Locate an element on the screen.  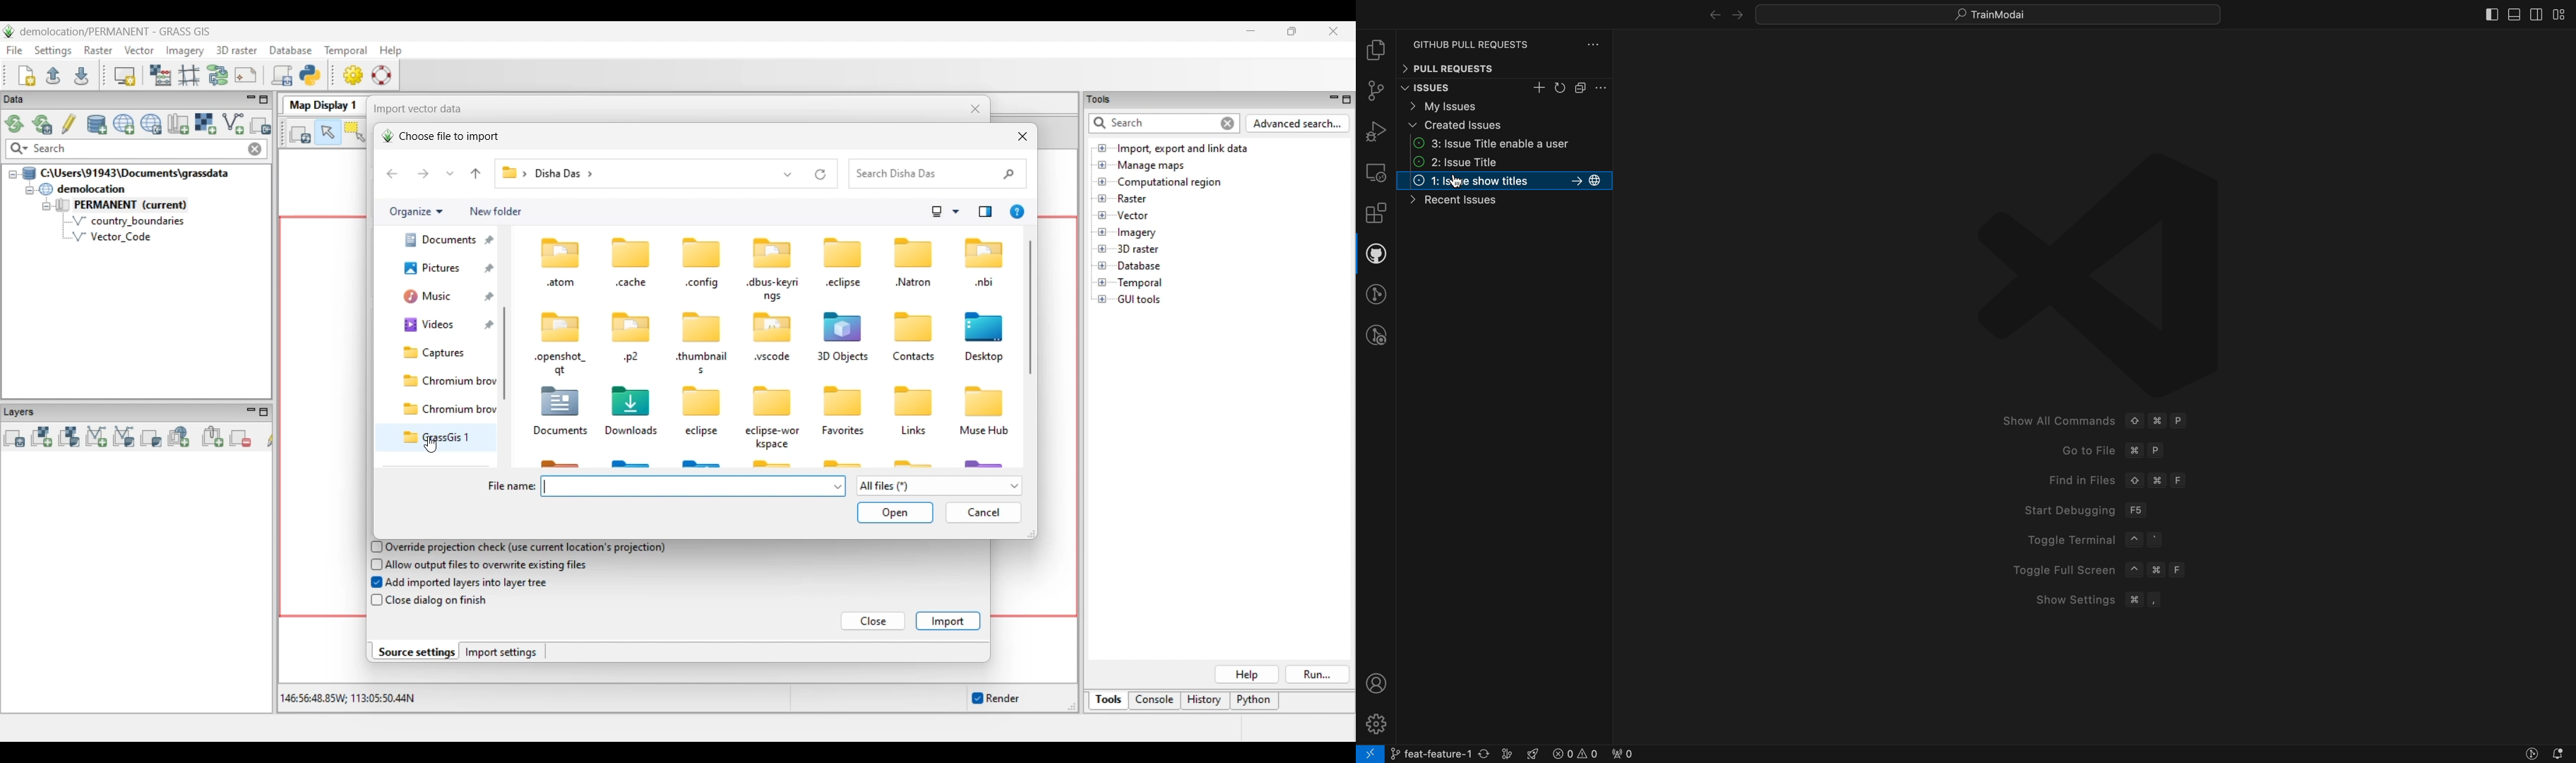
toggle side bar is located at coordinates (2478, 13).